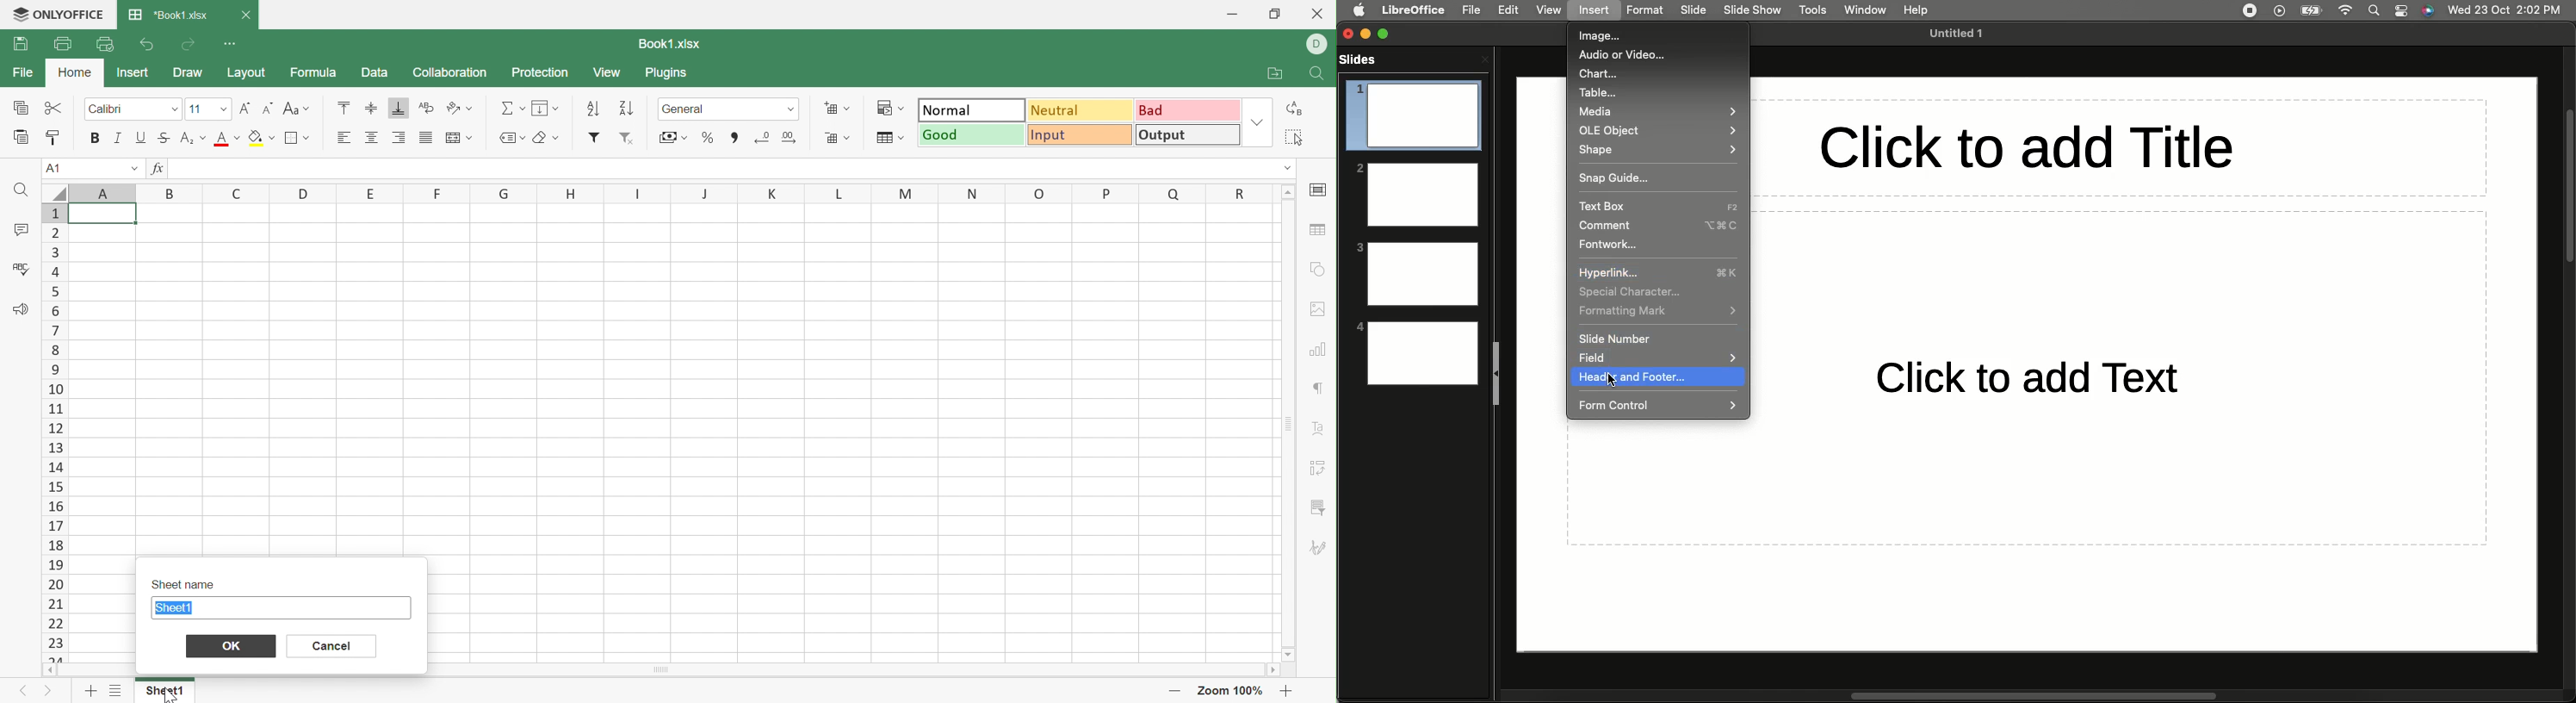  I want to click on Hel, so click(1917, 10).